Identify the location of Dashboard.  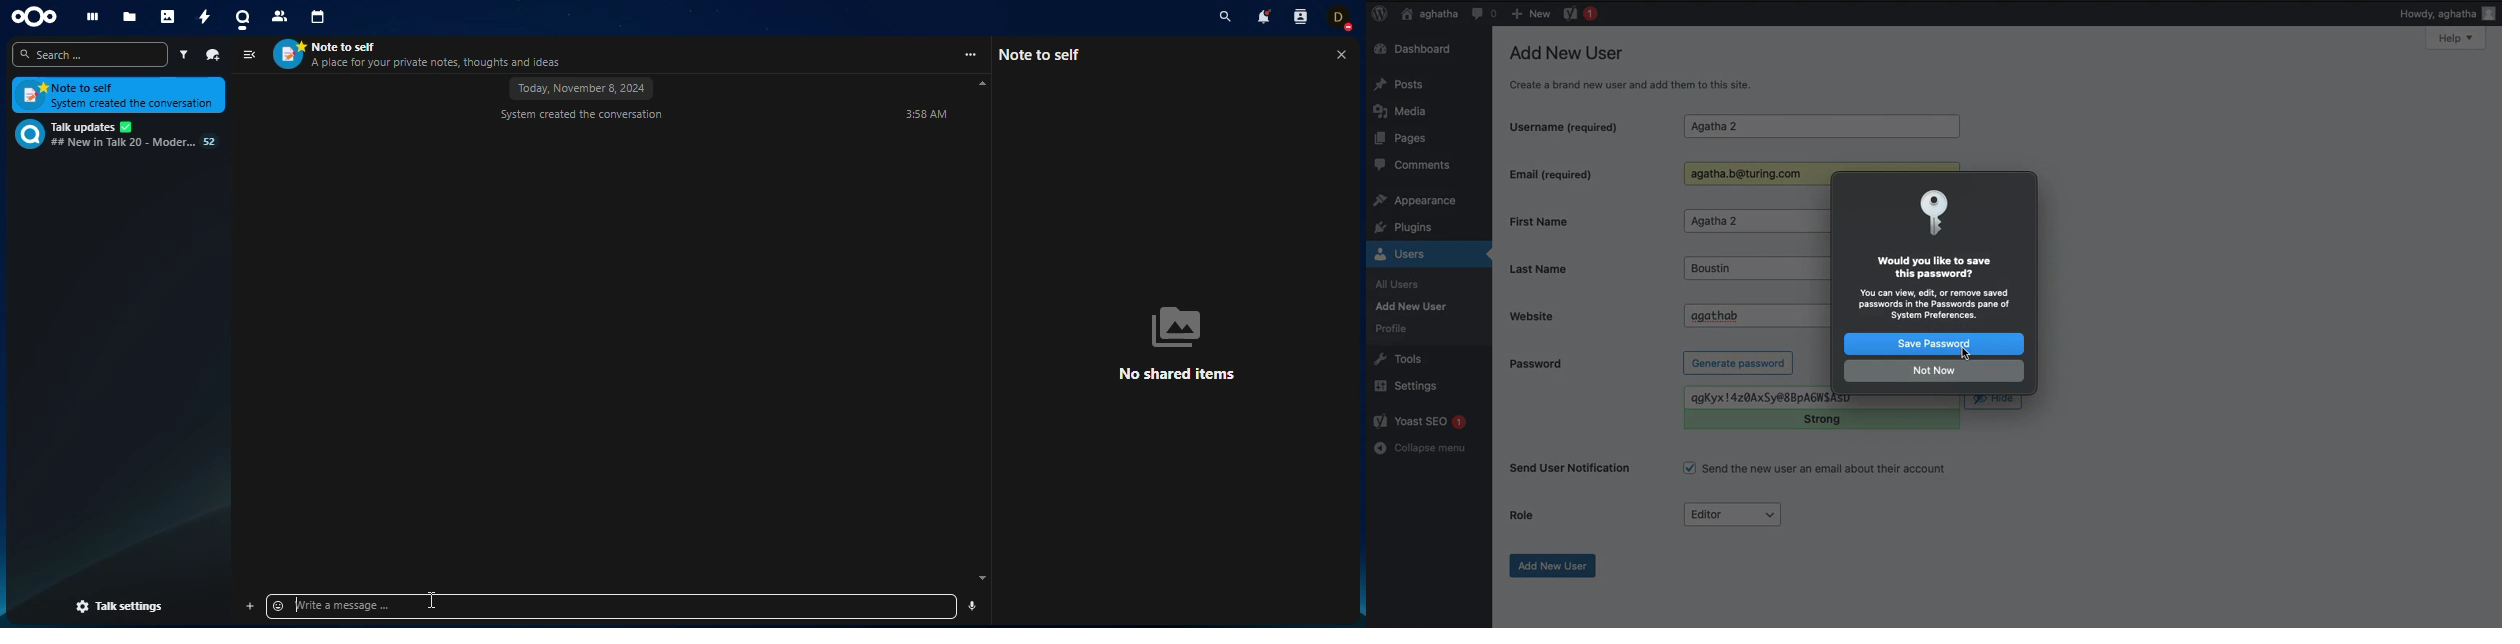
(1417, 50).